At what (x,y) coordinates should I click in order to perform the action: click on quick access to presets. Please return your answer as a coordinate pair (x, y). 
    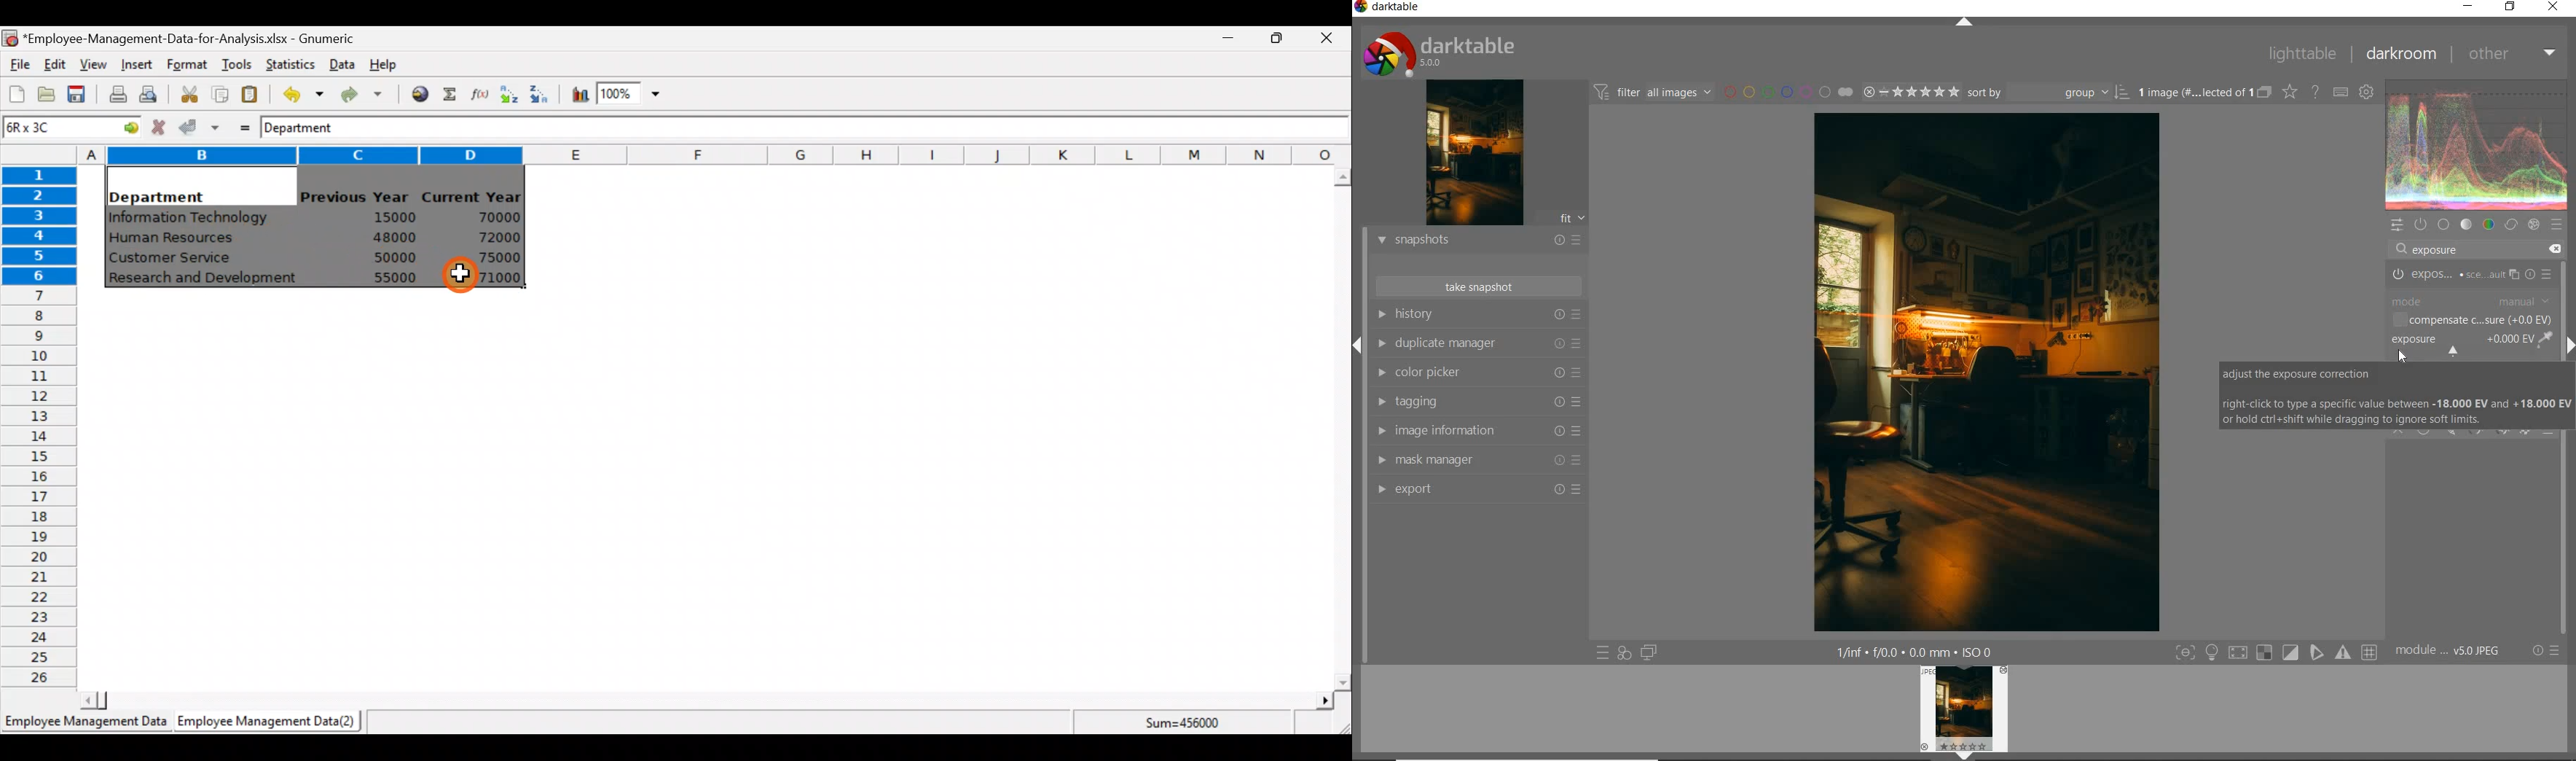
    Looking at the image, I should click on (1600, 652).